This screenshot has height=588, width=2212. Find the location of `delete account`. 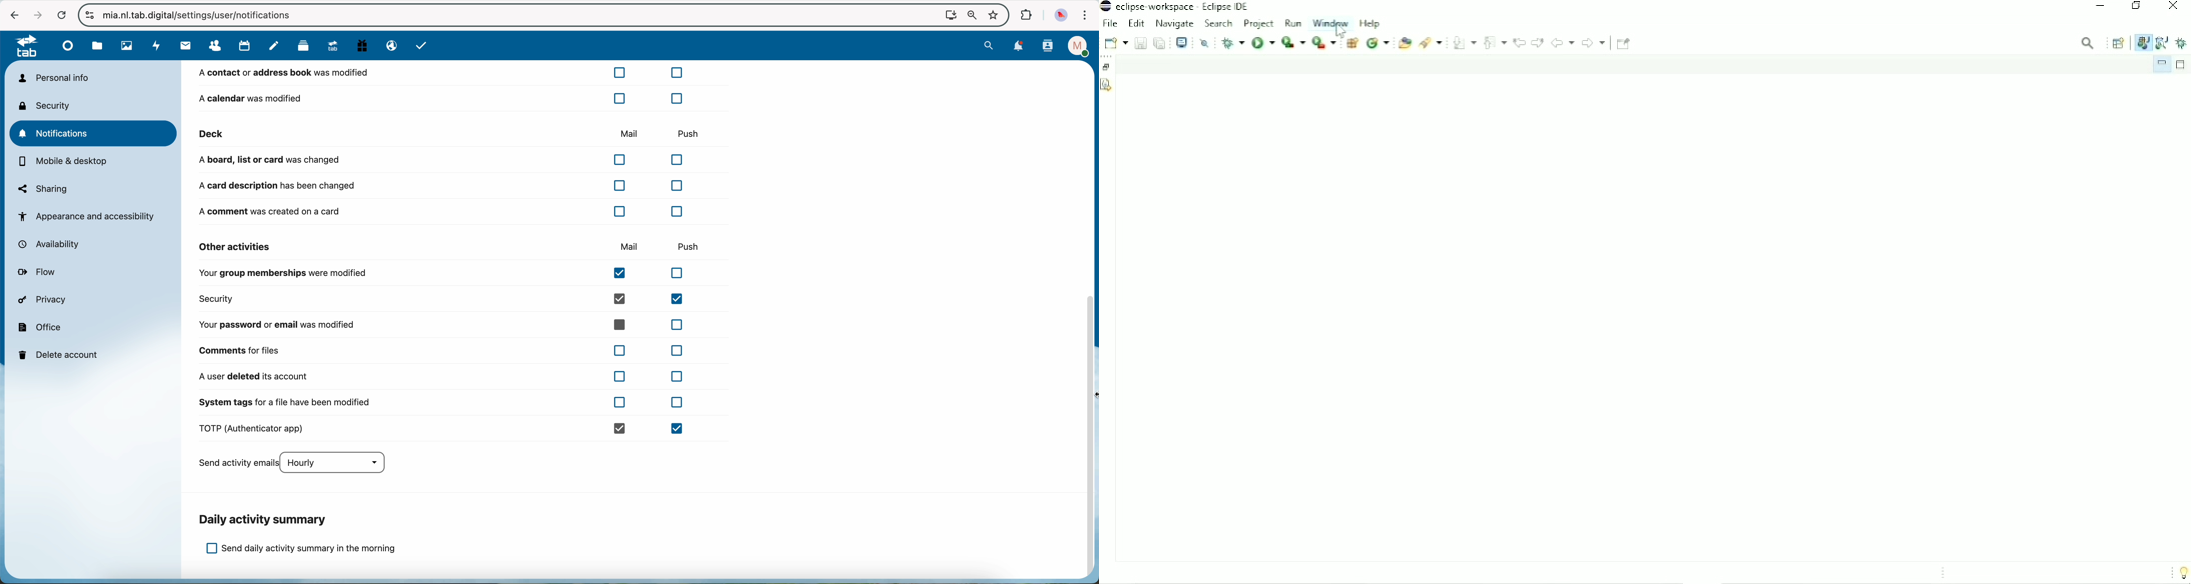

delete account is located at coordinates (61, 354).